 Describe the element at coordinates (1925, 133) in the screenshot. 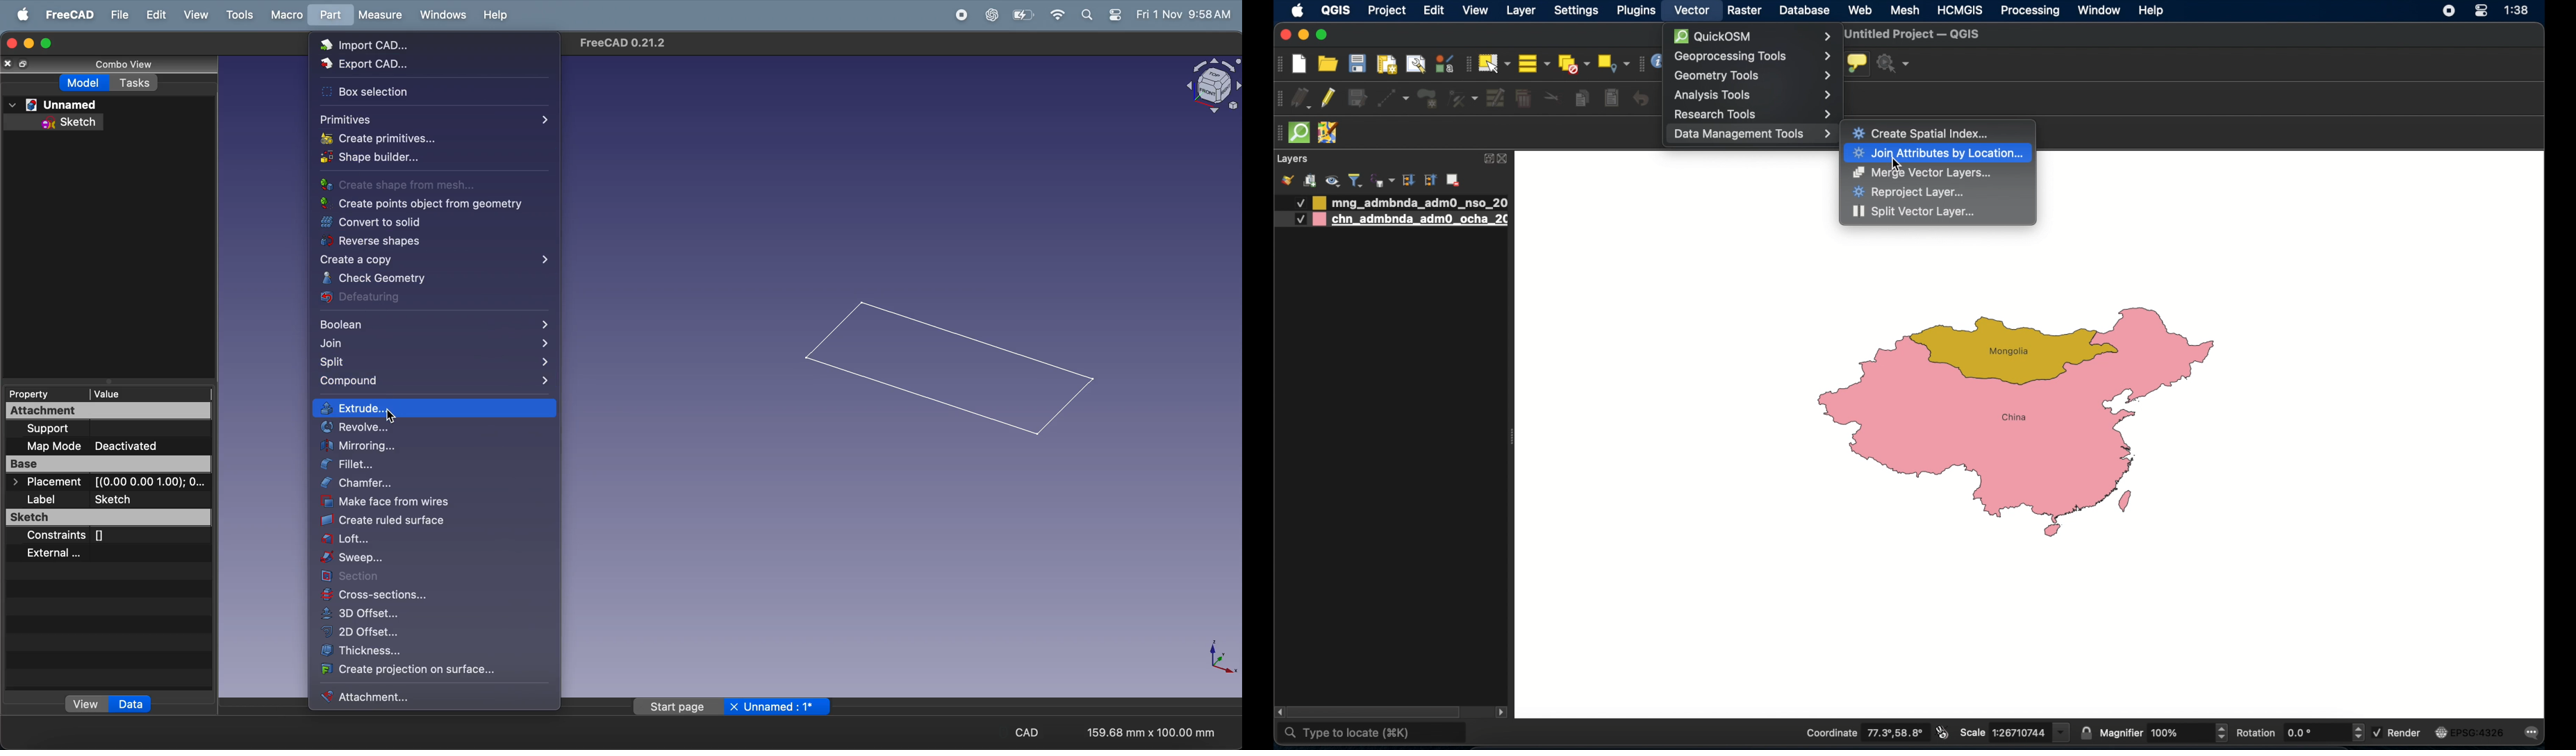

I see `Create Spatial Index...` at that location.